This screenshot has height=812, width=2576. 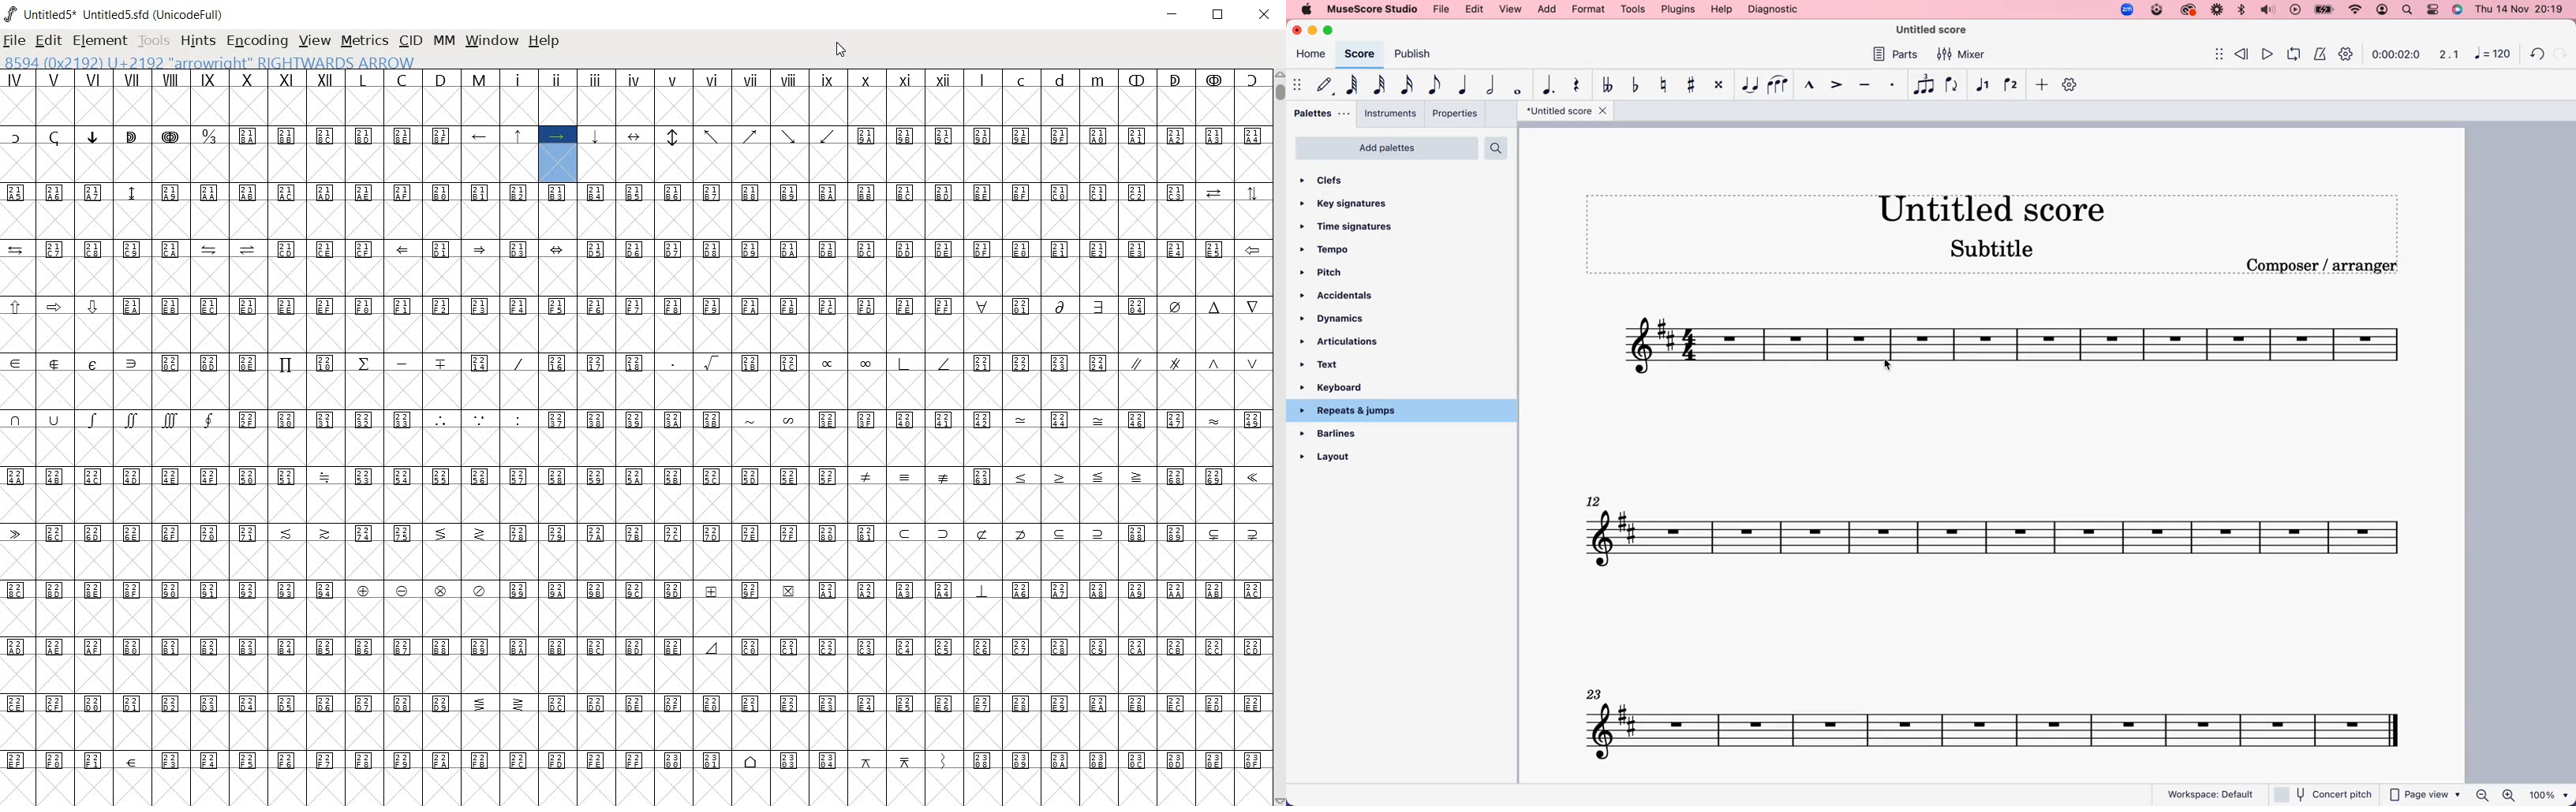 What do you see at coordinates (1172, 15) in the screenshot?
I see `MINIMIZE` at bounding box center [1172, 15].